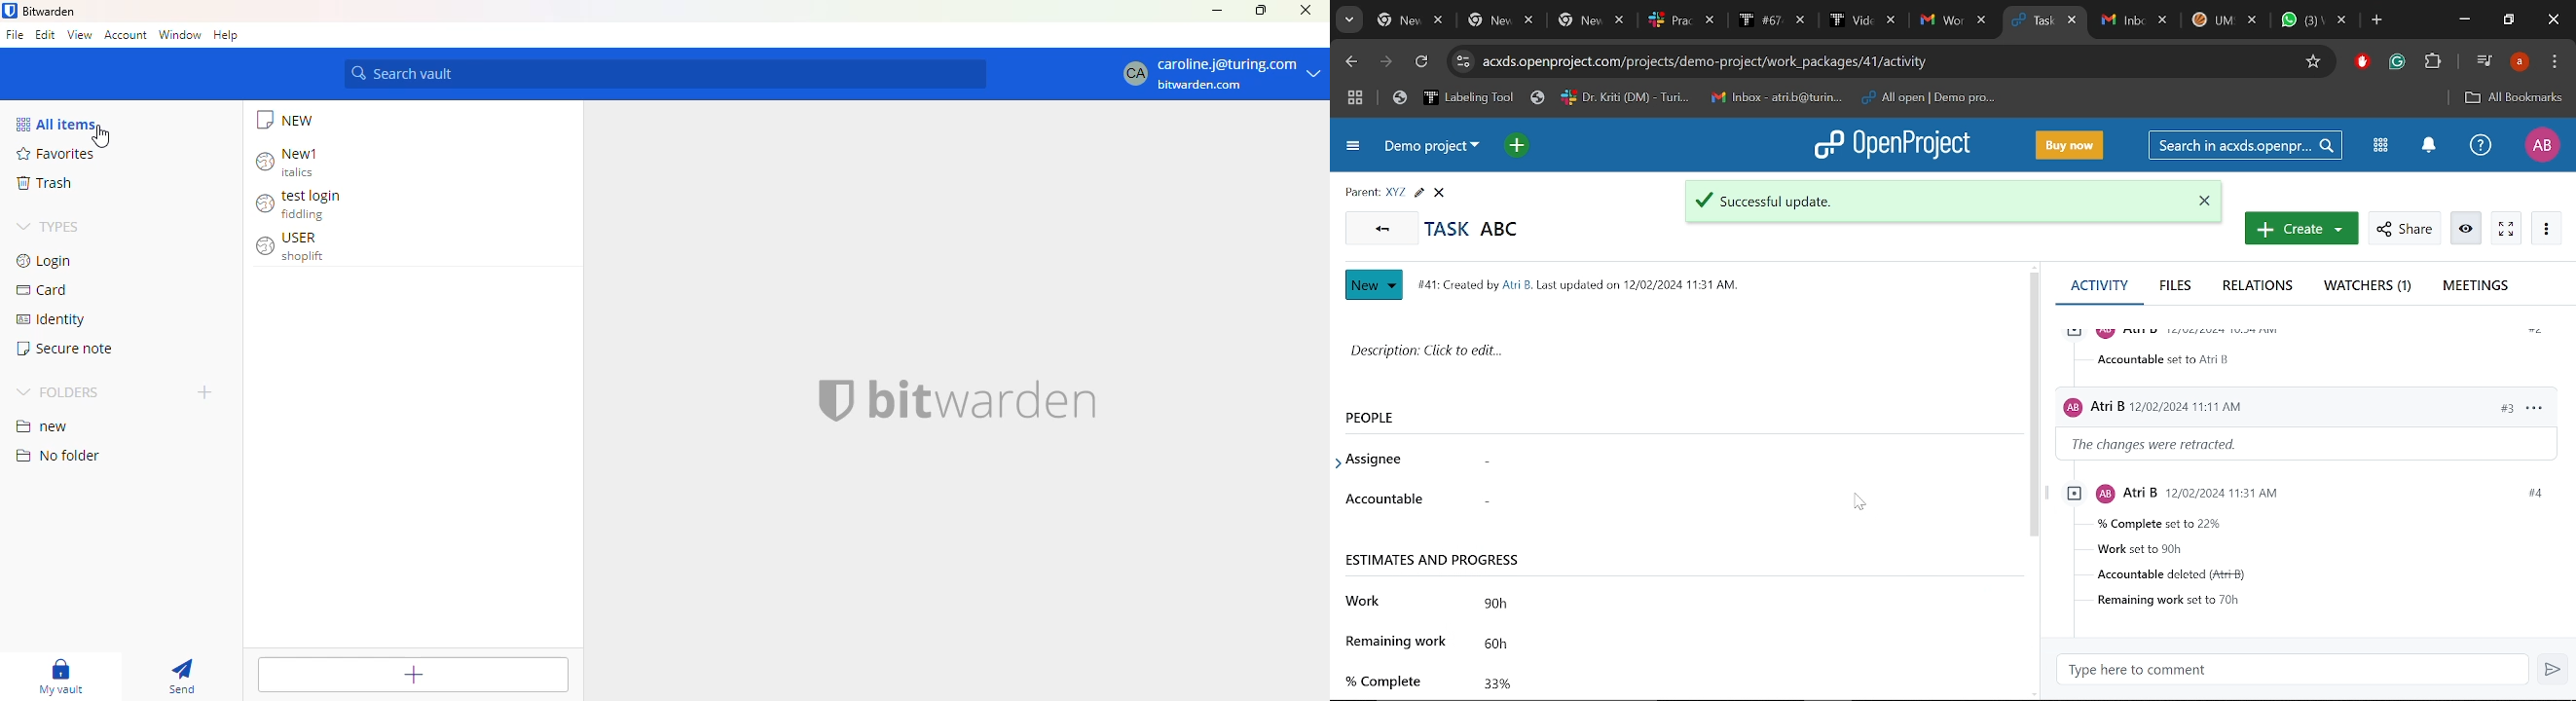 The height and width of the screenshot is (728, 2576). I want to click on Close, so click(2202, 200).